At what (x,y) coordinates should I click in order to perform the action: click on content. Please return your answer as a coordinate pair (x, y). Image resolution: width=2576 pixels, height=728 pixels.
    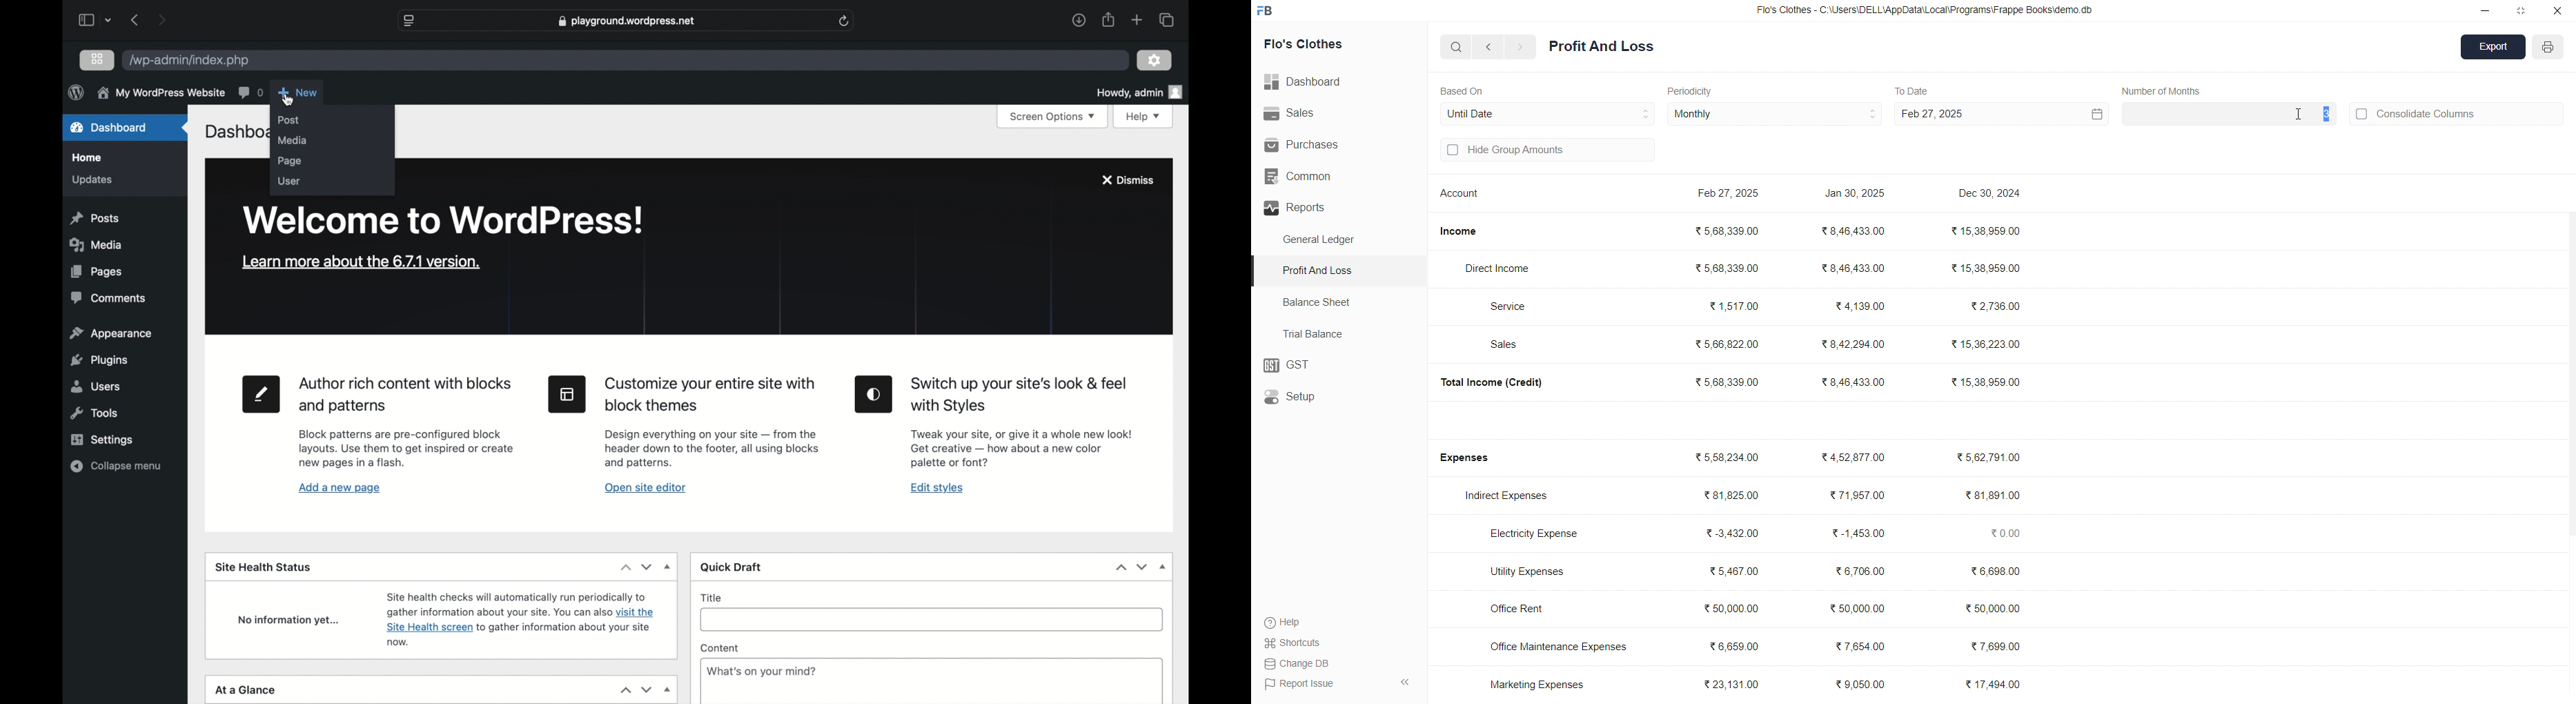
    Looking at the image, I should click on (720, 648).